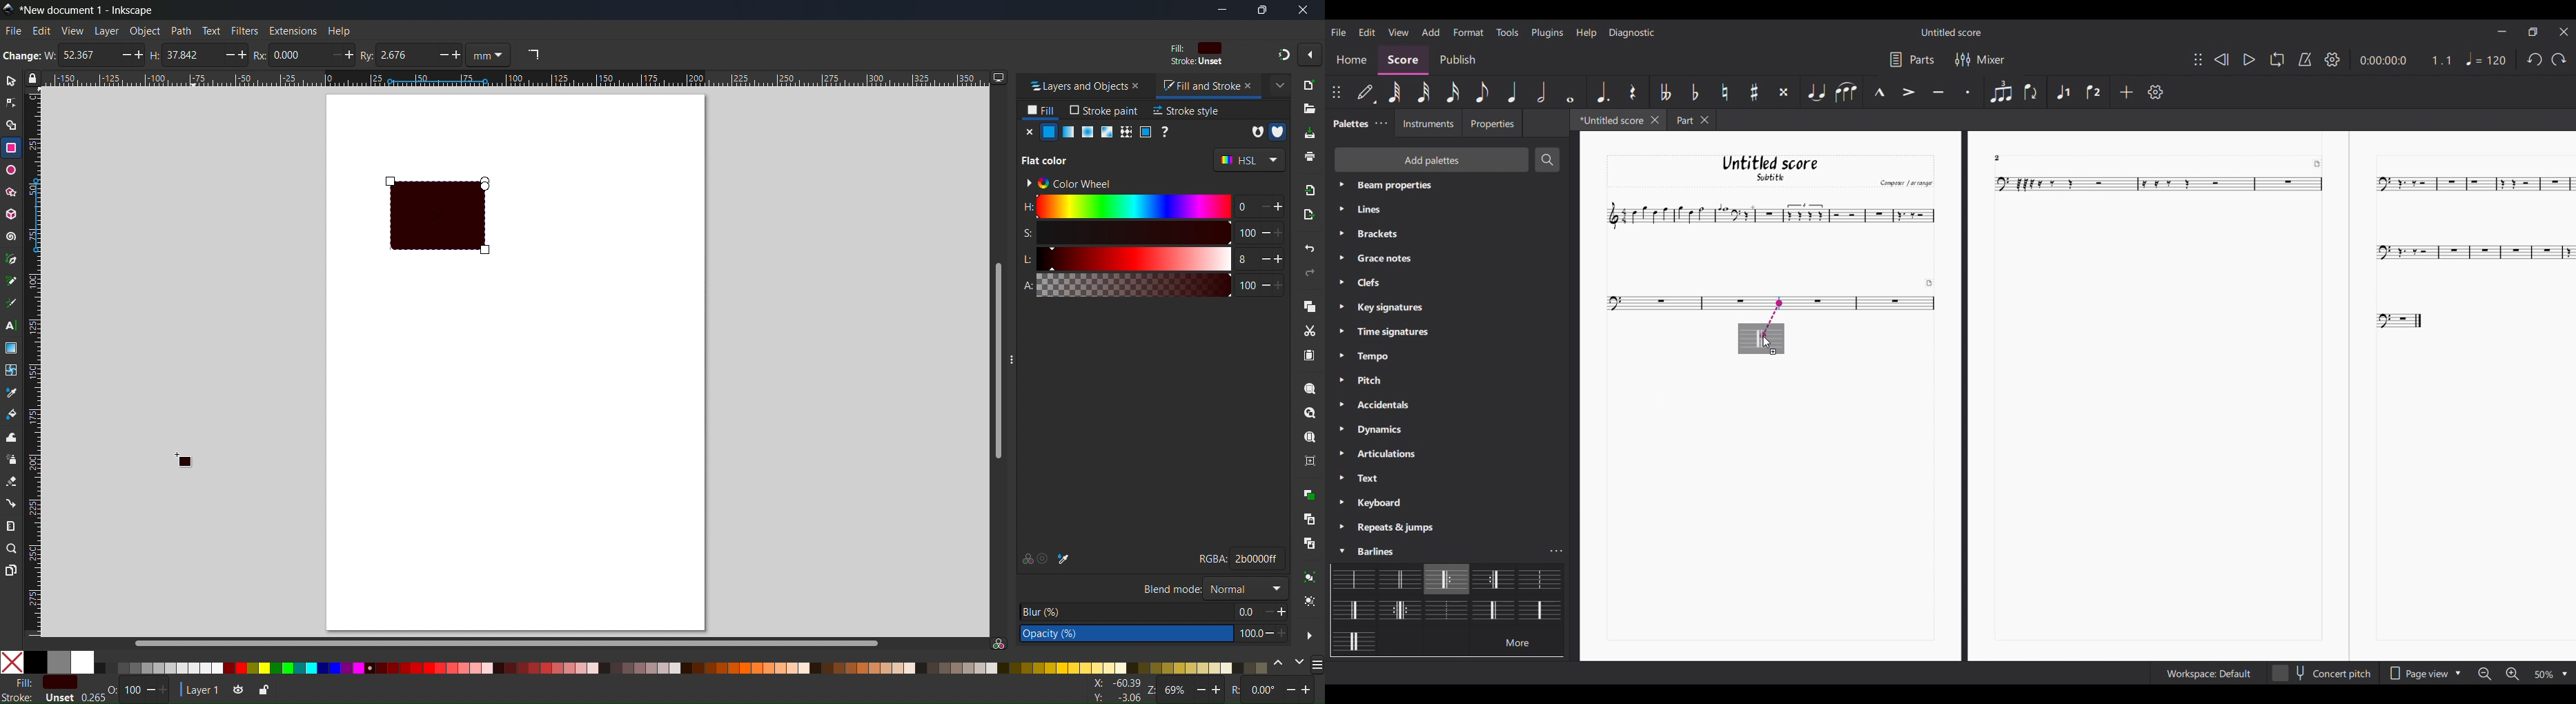 This screenshot has height=728, width=2576. Describe the element at coordinates (1264, 232) in the screenshot. I see `decrease saturation` at that location.